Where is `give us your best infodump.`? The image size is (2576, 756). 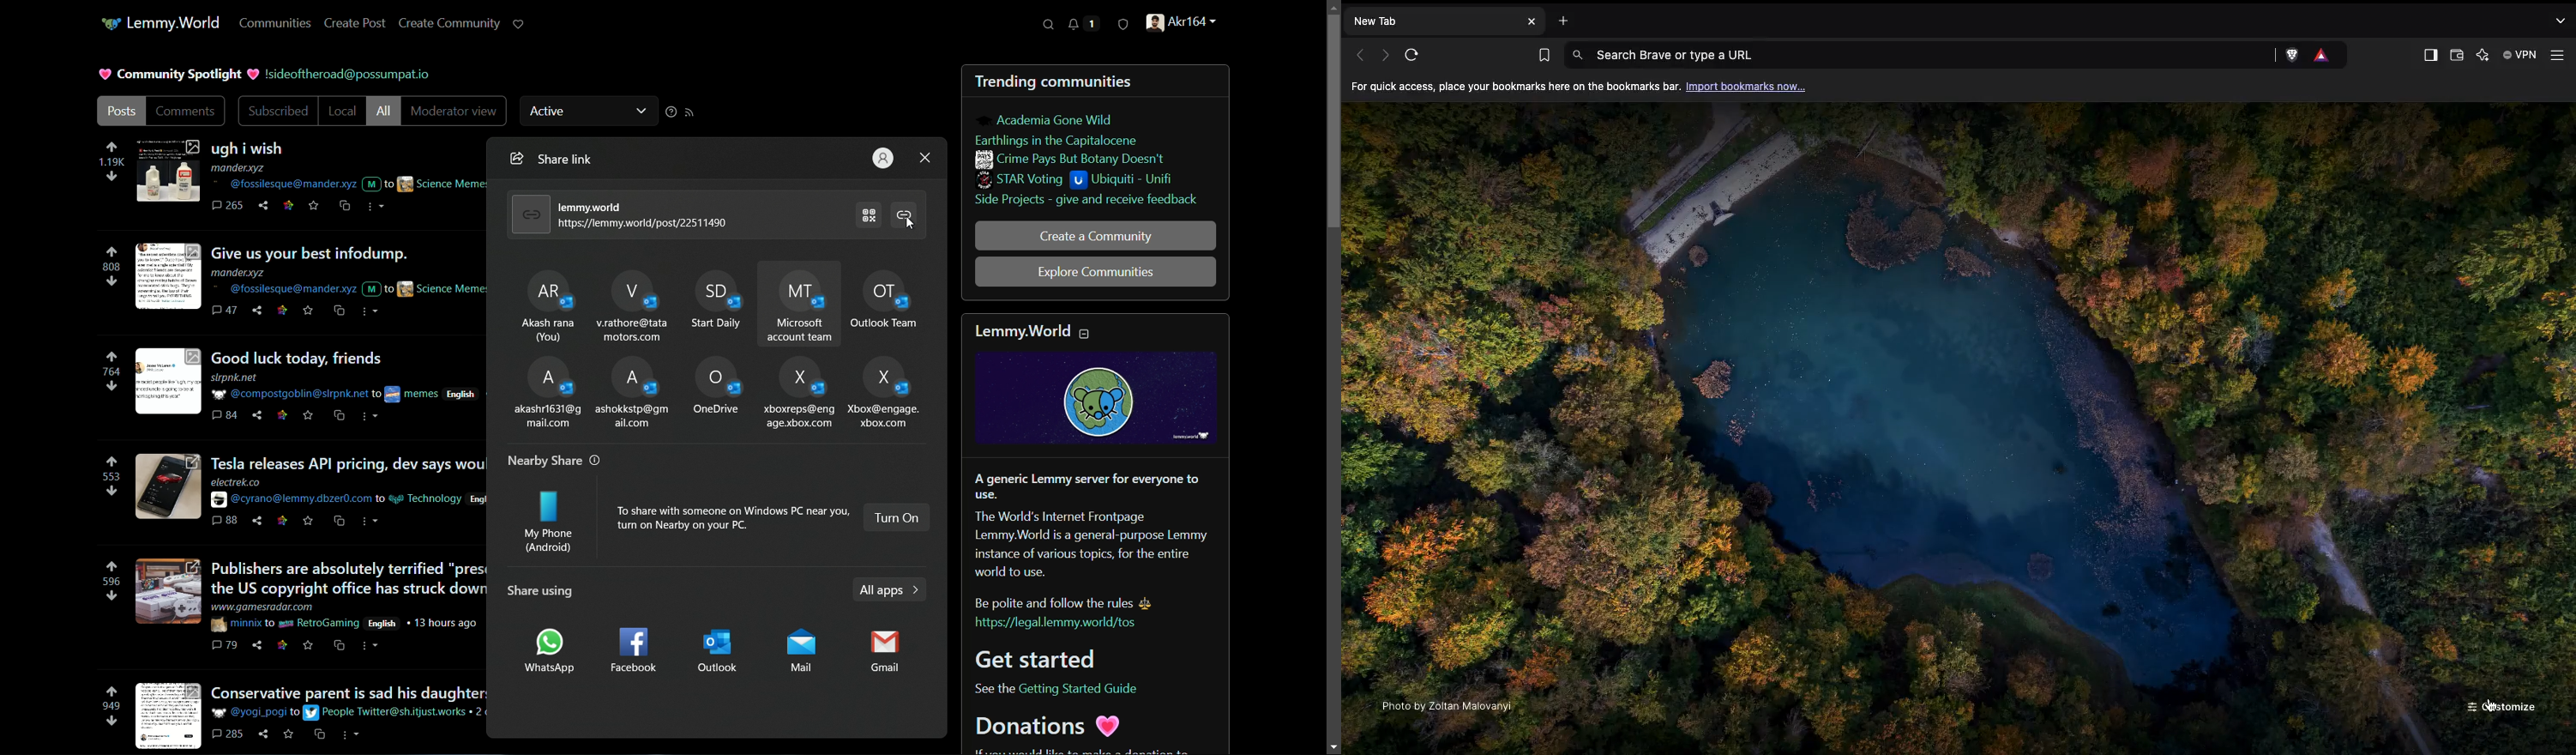 give us your best infodump. is located at coordinates (326, 254).